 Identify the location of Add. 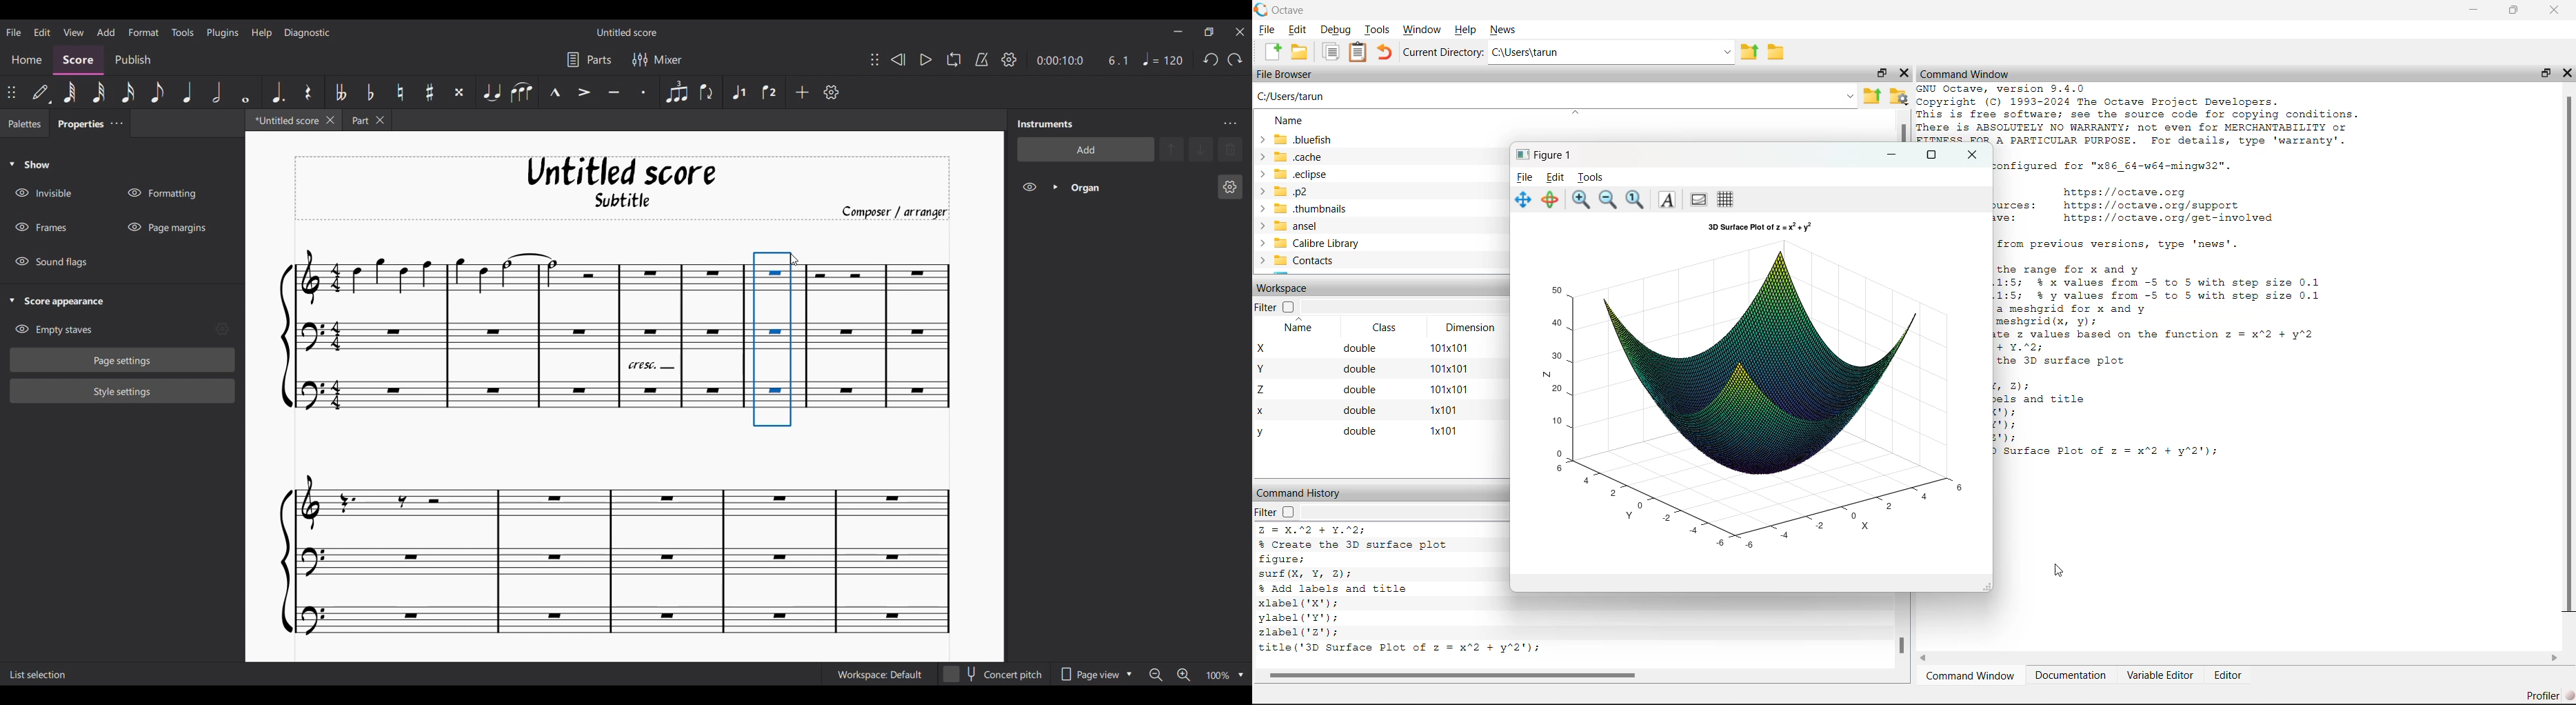
(802, 91).